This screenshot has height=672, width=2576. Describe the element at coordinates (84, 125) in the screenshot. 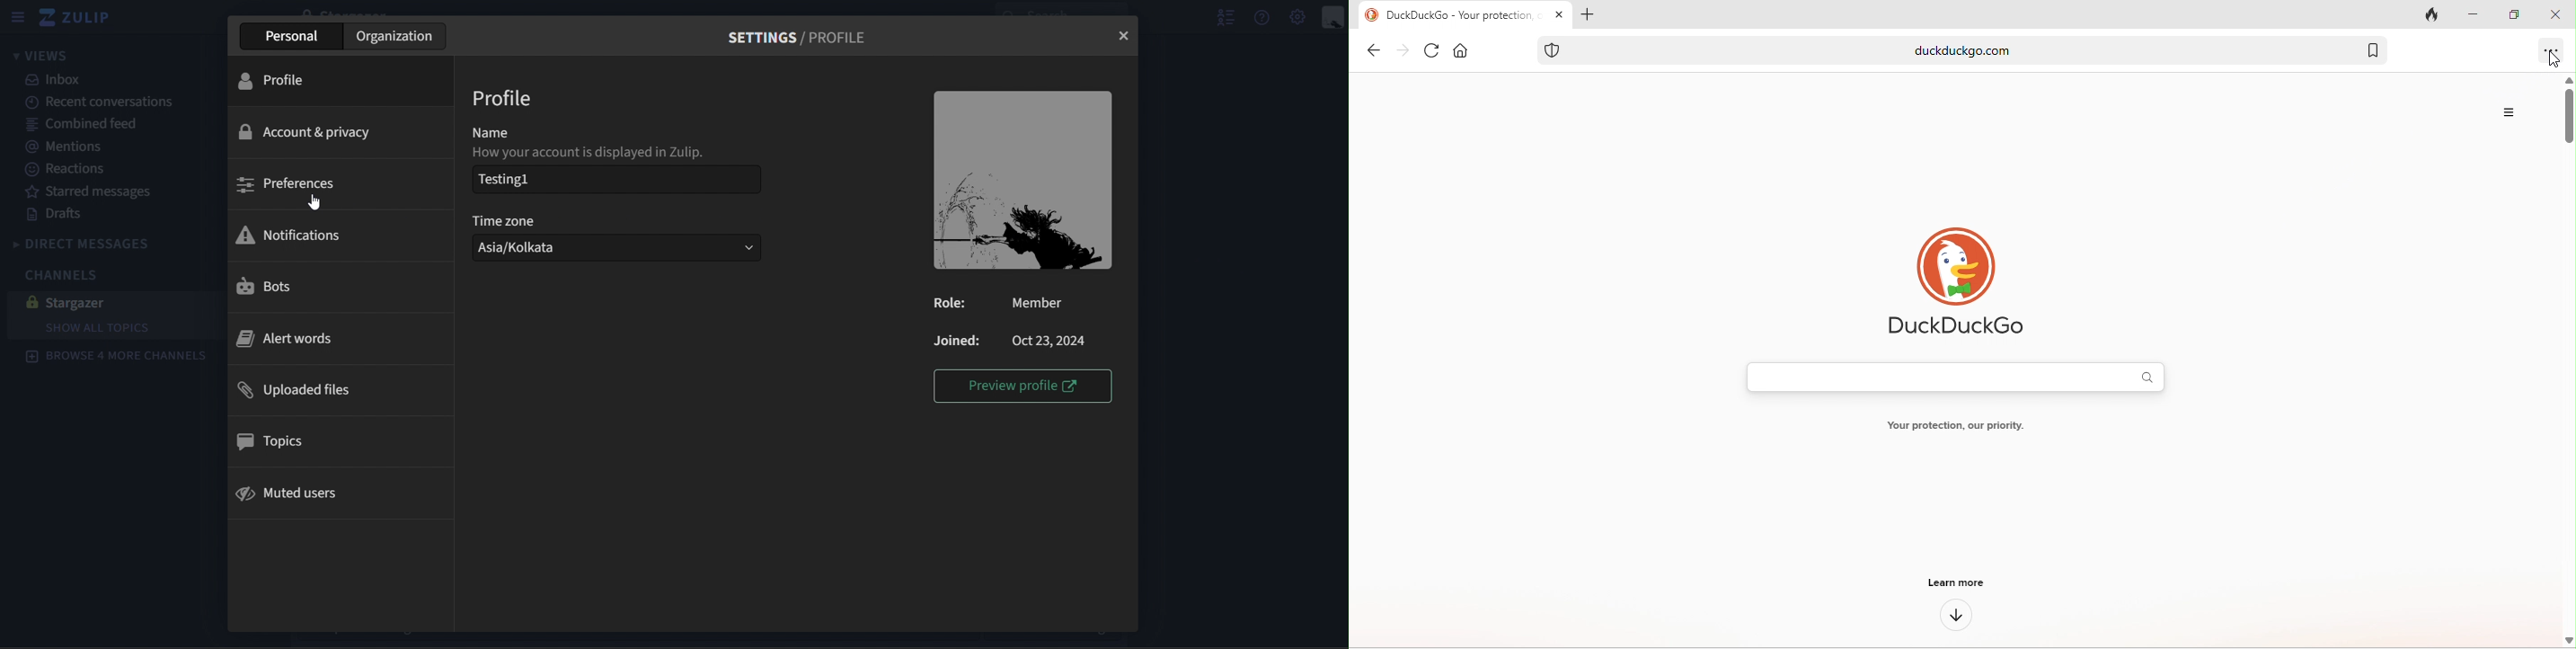

I see `combined feed` at that location.